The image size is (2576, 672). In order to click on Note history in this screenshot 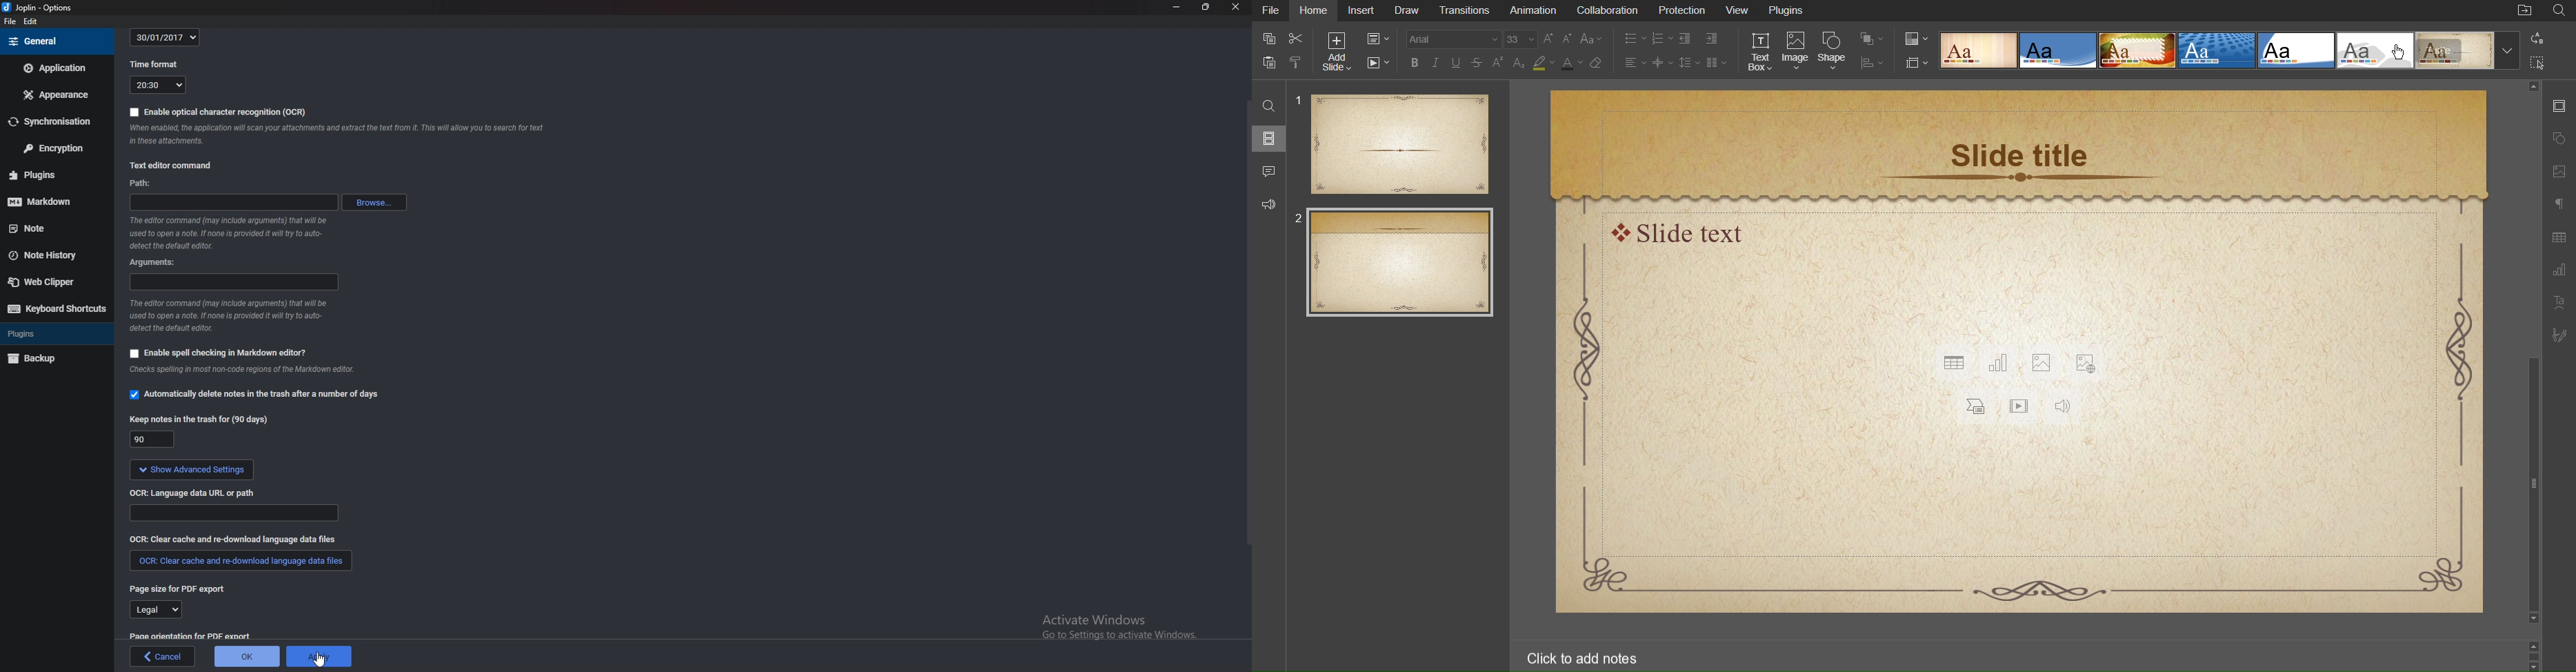, I will do `click(48, 255)`.